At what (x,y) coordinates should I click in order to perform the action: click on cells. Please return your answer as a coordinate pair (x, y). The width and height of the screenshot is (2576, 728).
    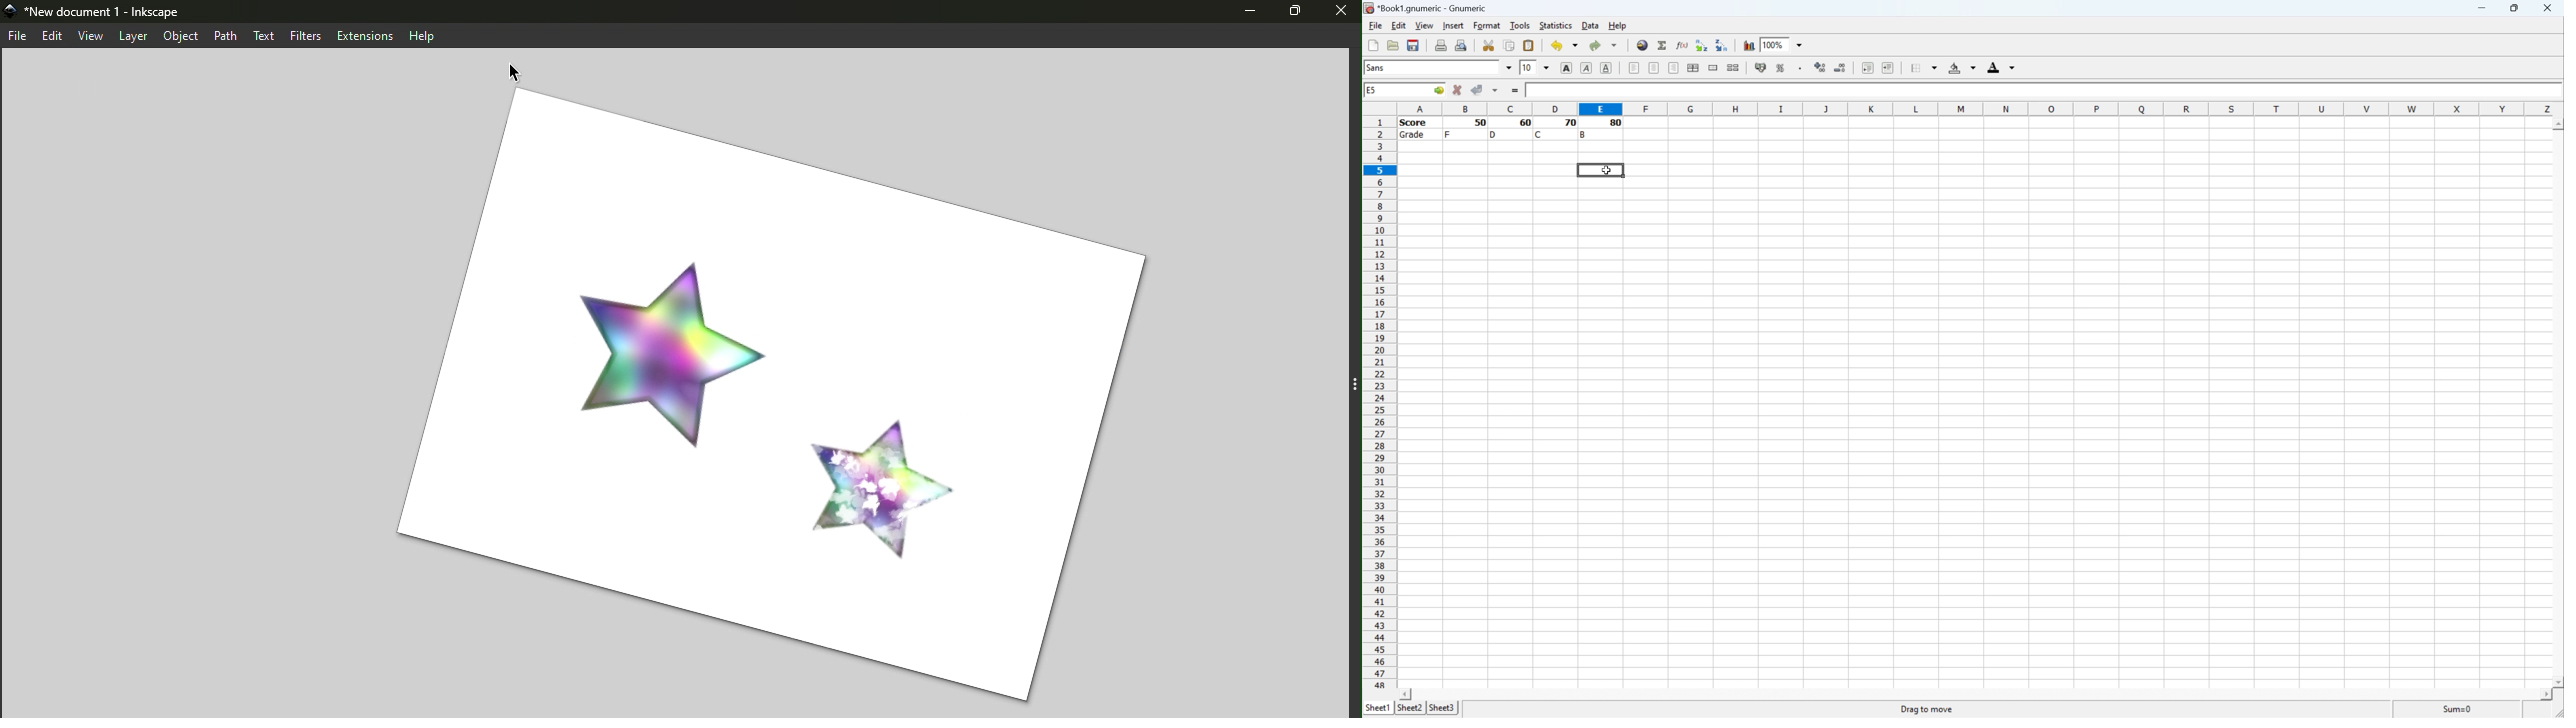
    Looking at the image, I should click on (2092, 130).